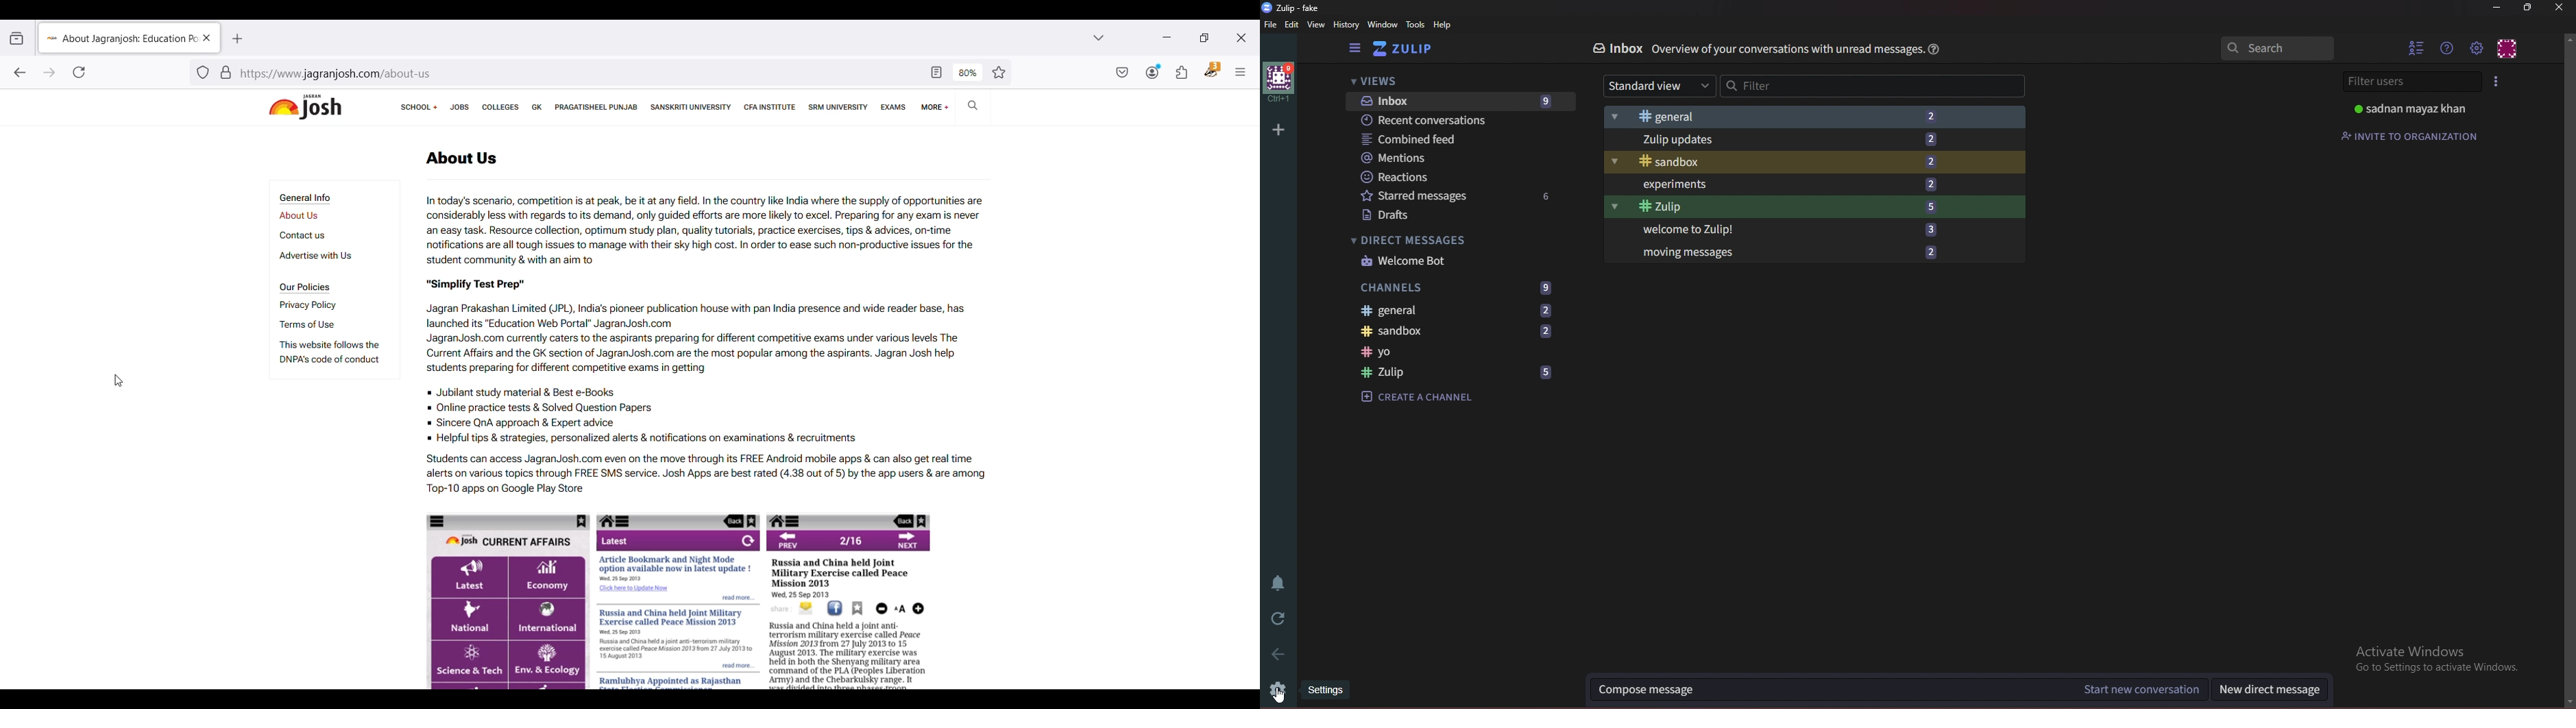 This screenshot has width=2576, height=728. I want to click on Reload, so click(1278, 619).